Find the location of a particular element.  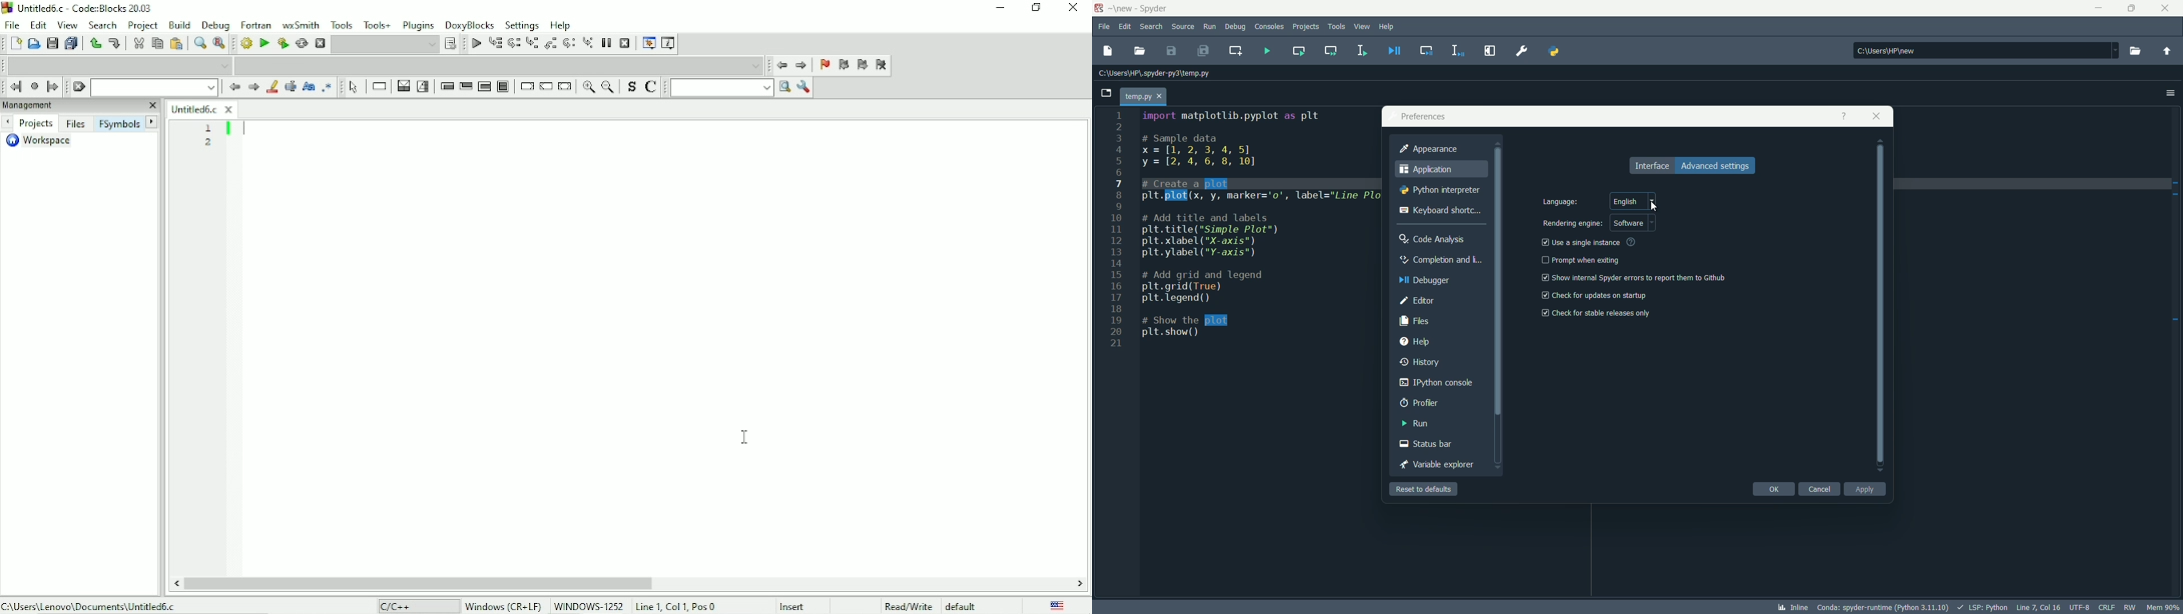

Copy is located at coordinates (156, 43).